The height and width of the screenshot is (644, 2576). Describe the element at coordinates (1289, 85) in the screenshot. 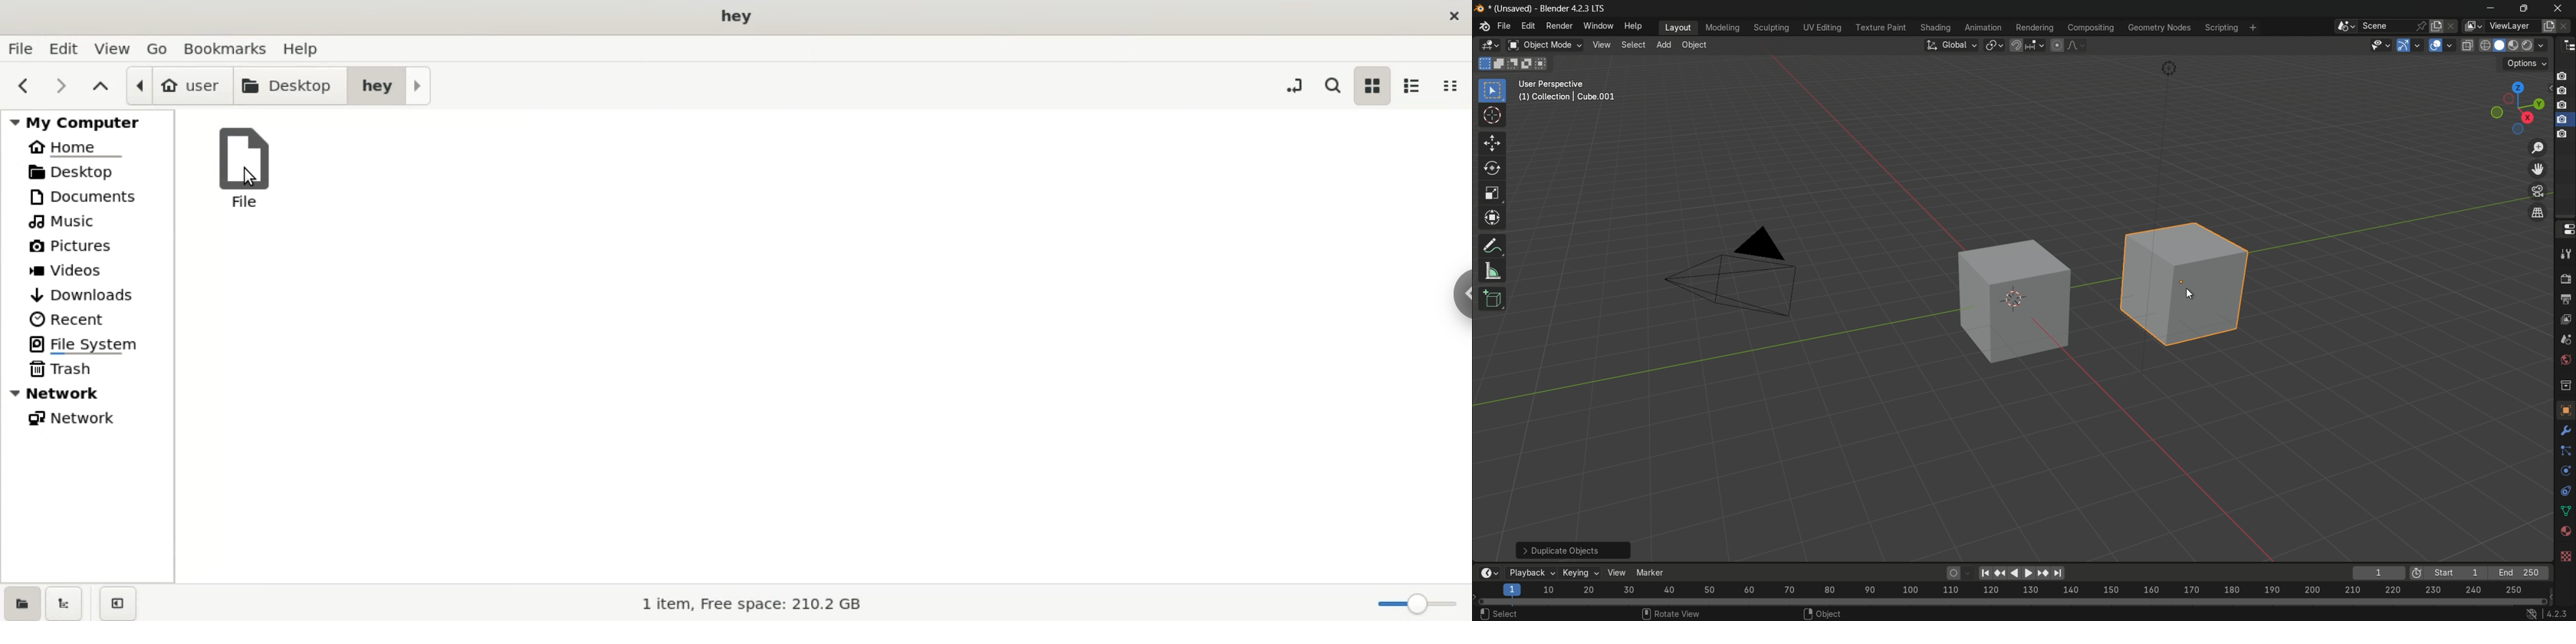

I see `toggle location entry` at that location.